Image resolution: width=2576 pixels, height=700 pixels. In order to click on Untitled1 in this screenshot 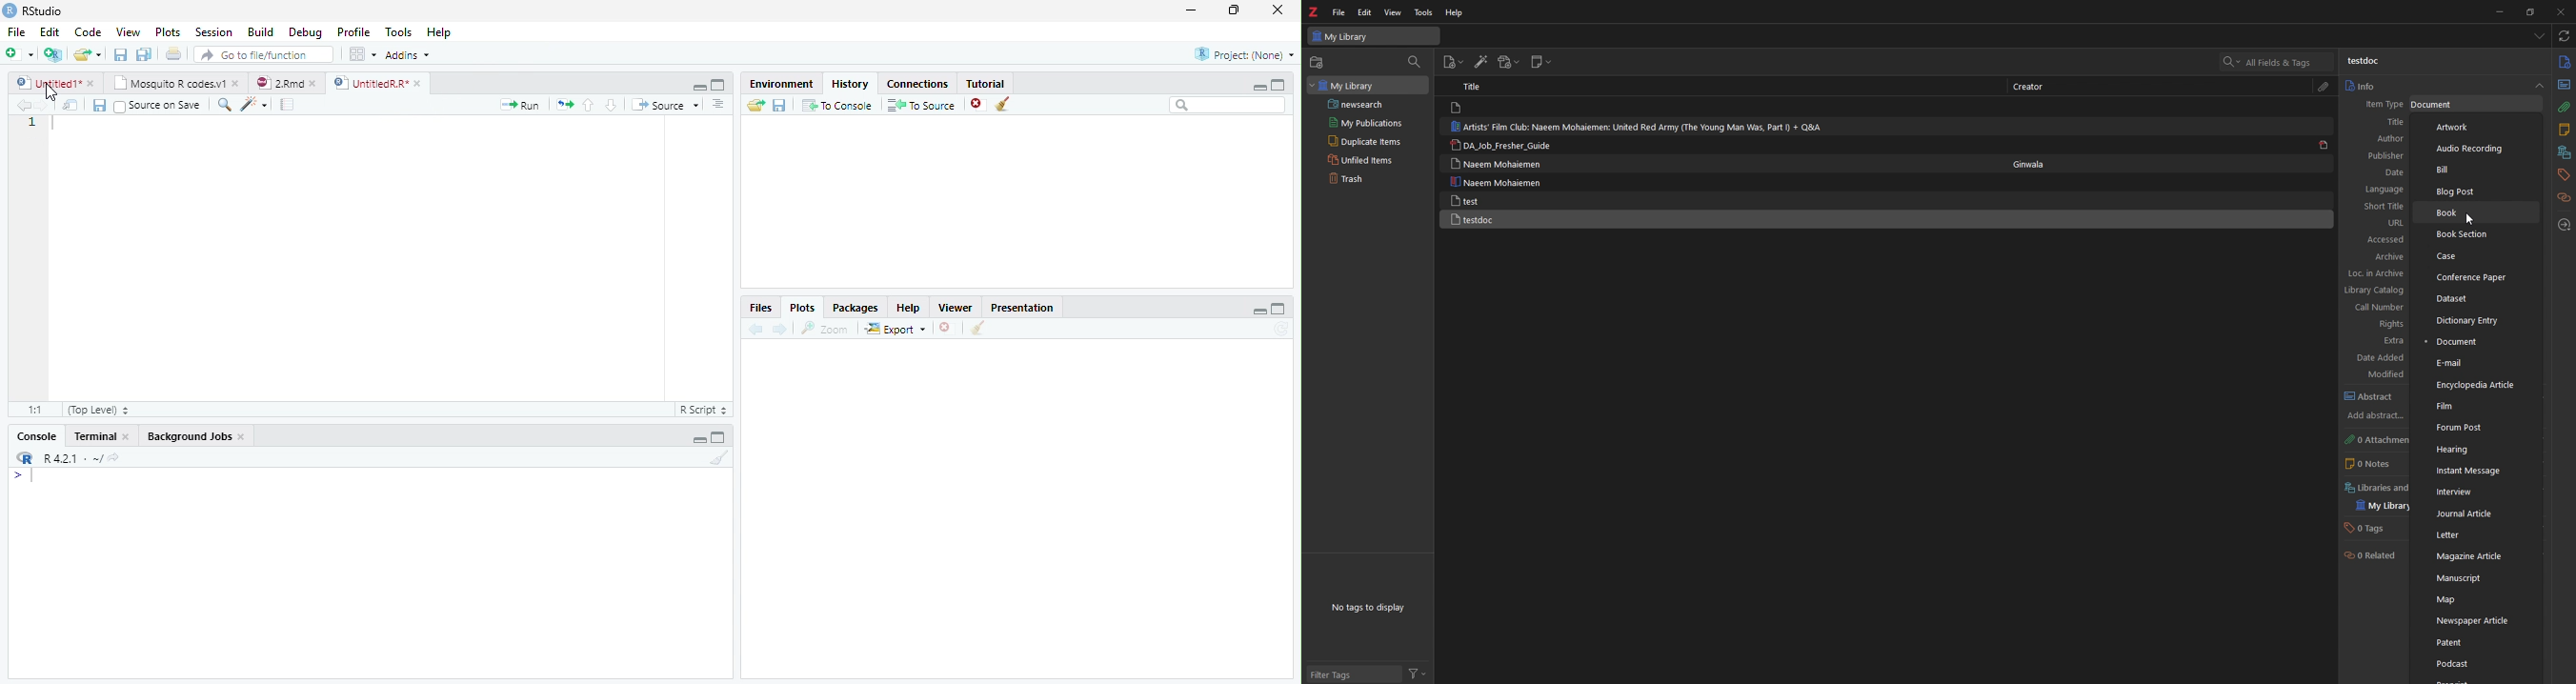, I will do `click(55, 83)`.